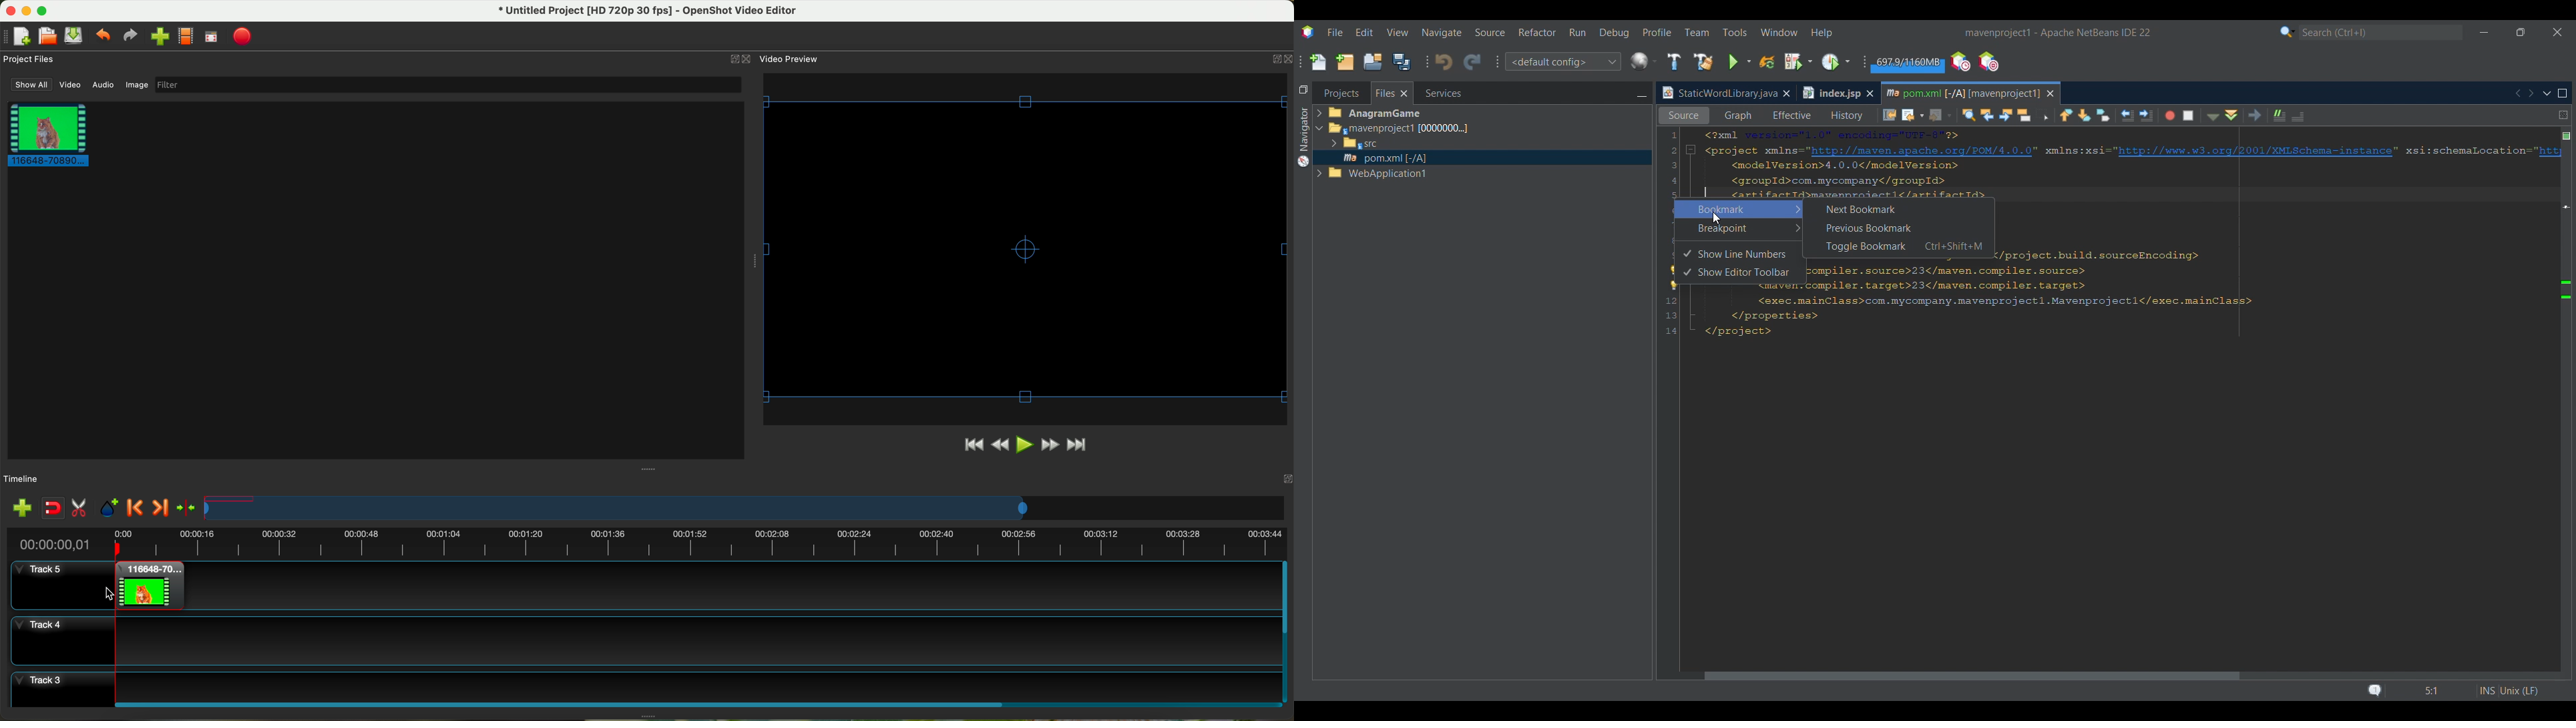 Image resolution: width=2576 pixels, height=728 pixels. I want to click on click on import file, so click(157, 33).